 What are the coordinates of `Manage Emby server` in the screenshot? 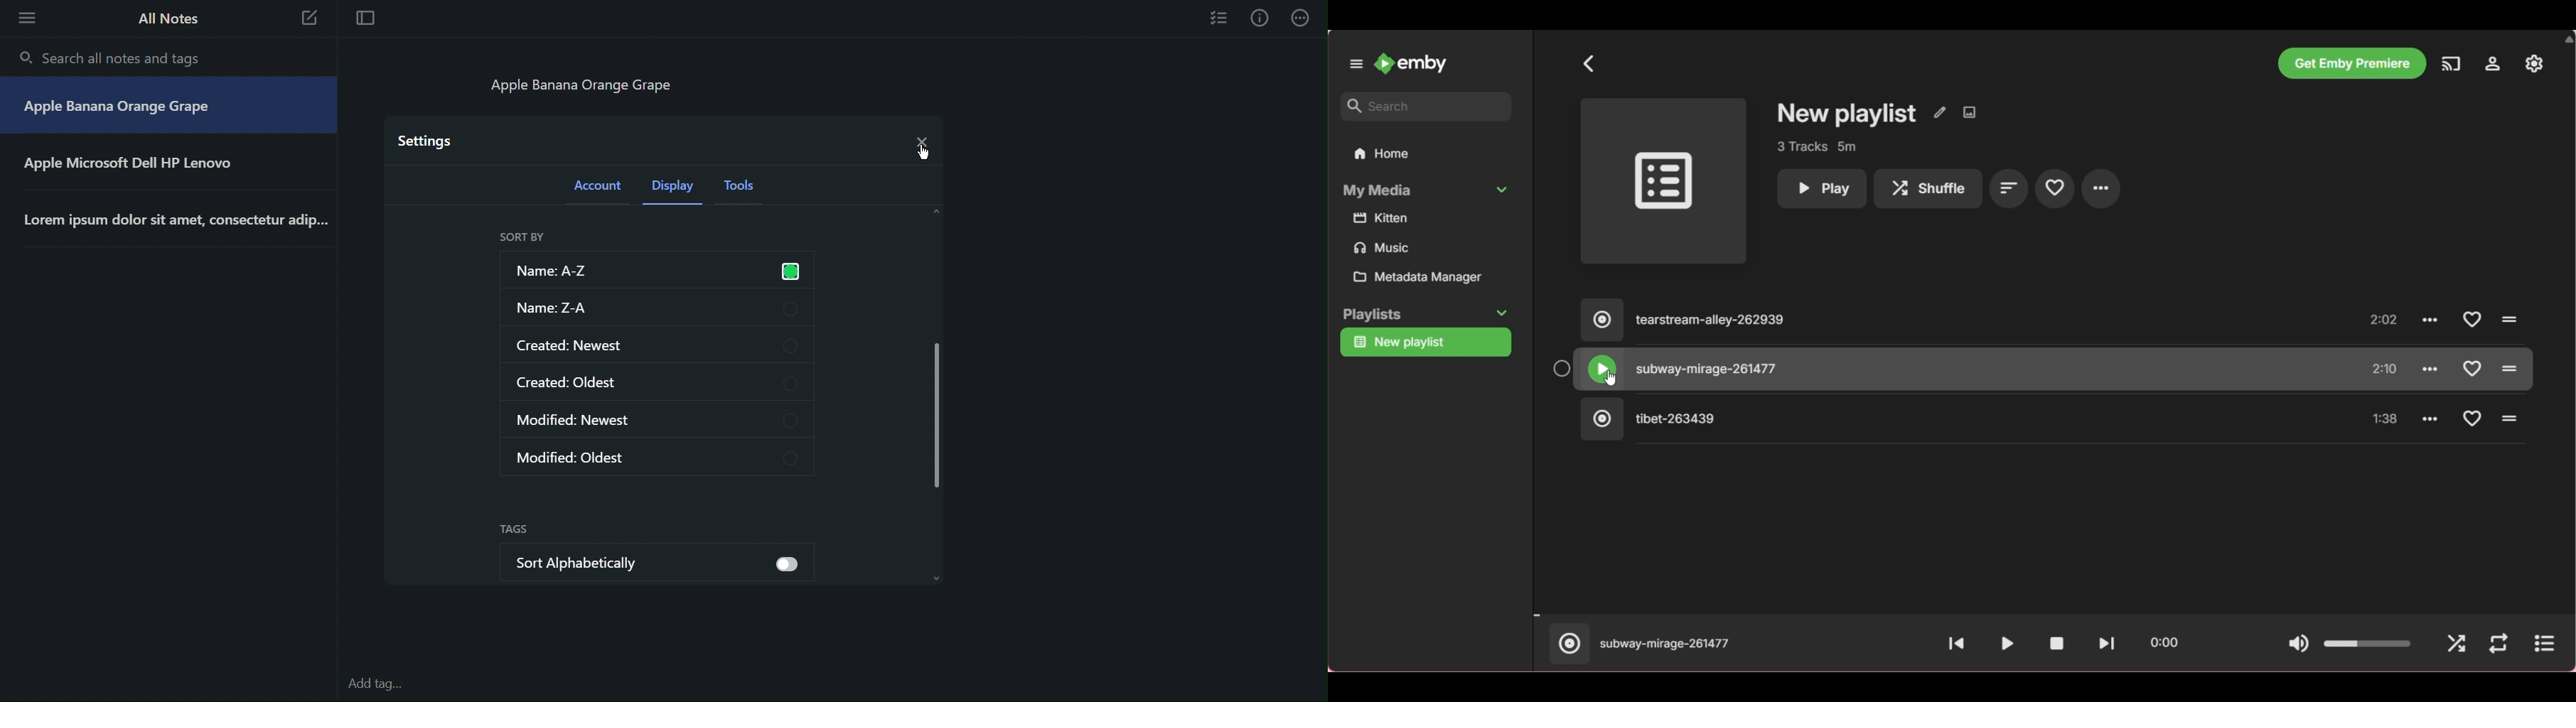 It's located at (2535, 63).